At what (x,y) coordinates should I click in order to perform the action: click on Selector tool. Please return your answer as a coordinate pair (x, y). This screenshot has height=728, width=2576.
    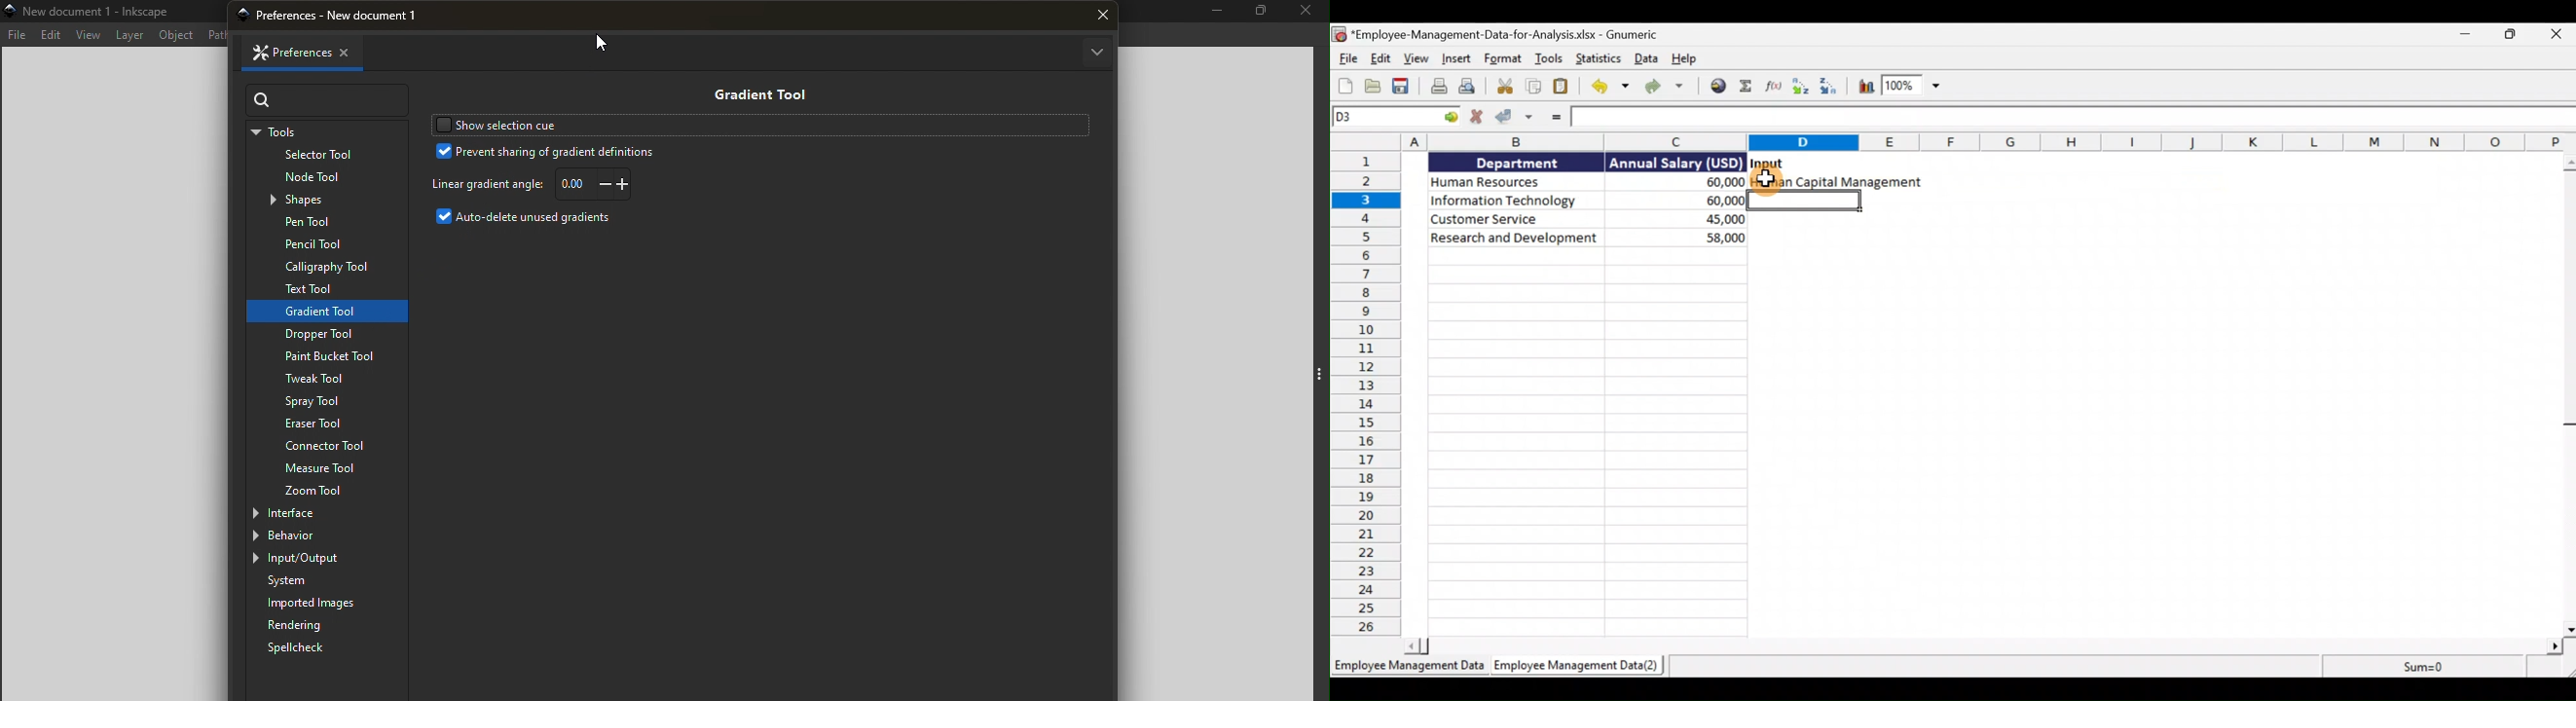
    Looking at the image, I should click on (324, 157).